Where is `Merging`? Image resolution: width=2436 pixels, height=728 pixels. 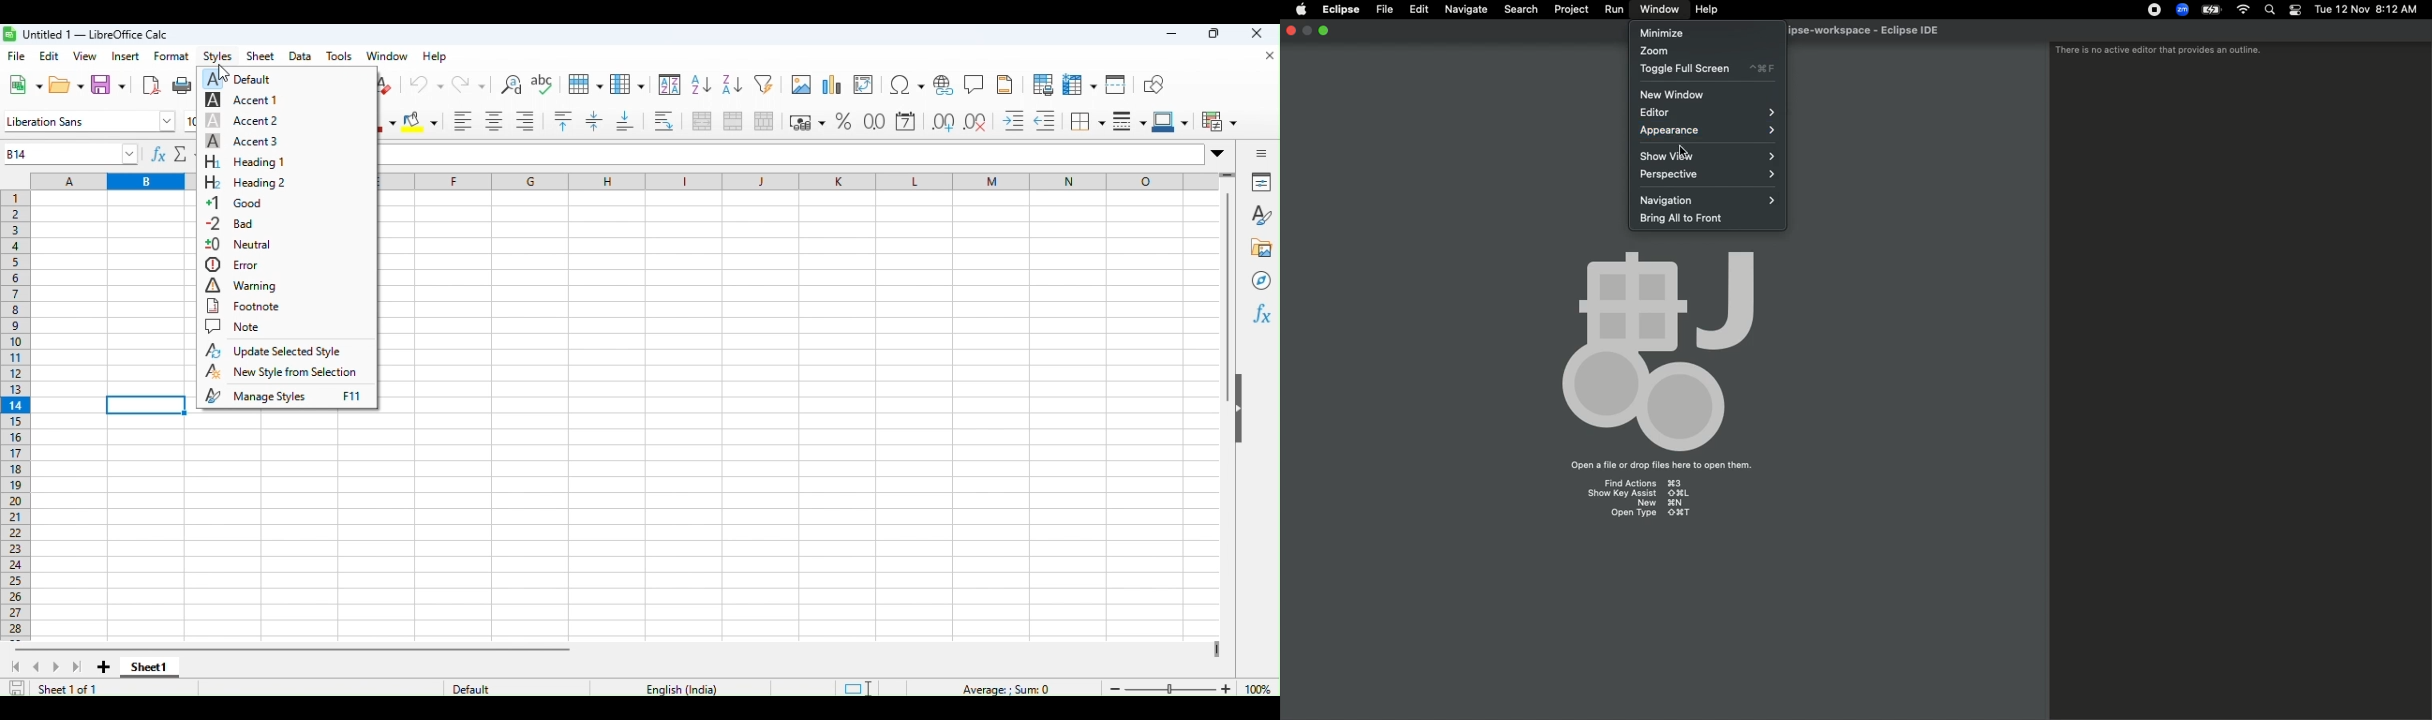
Merging is located at coordinates (733, 119).